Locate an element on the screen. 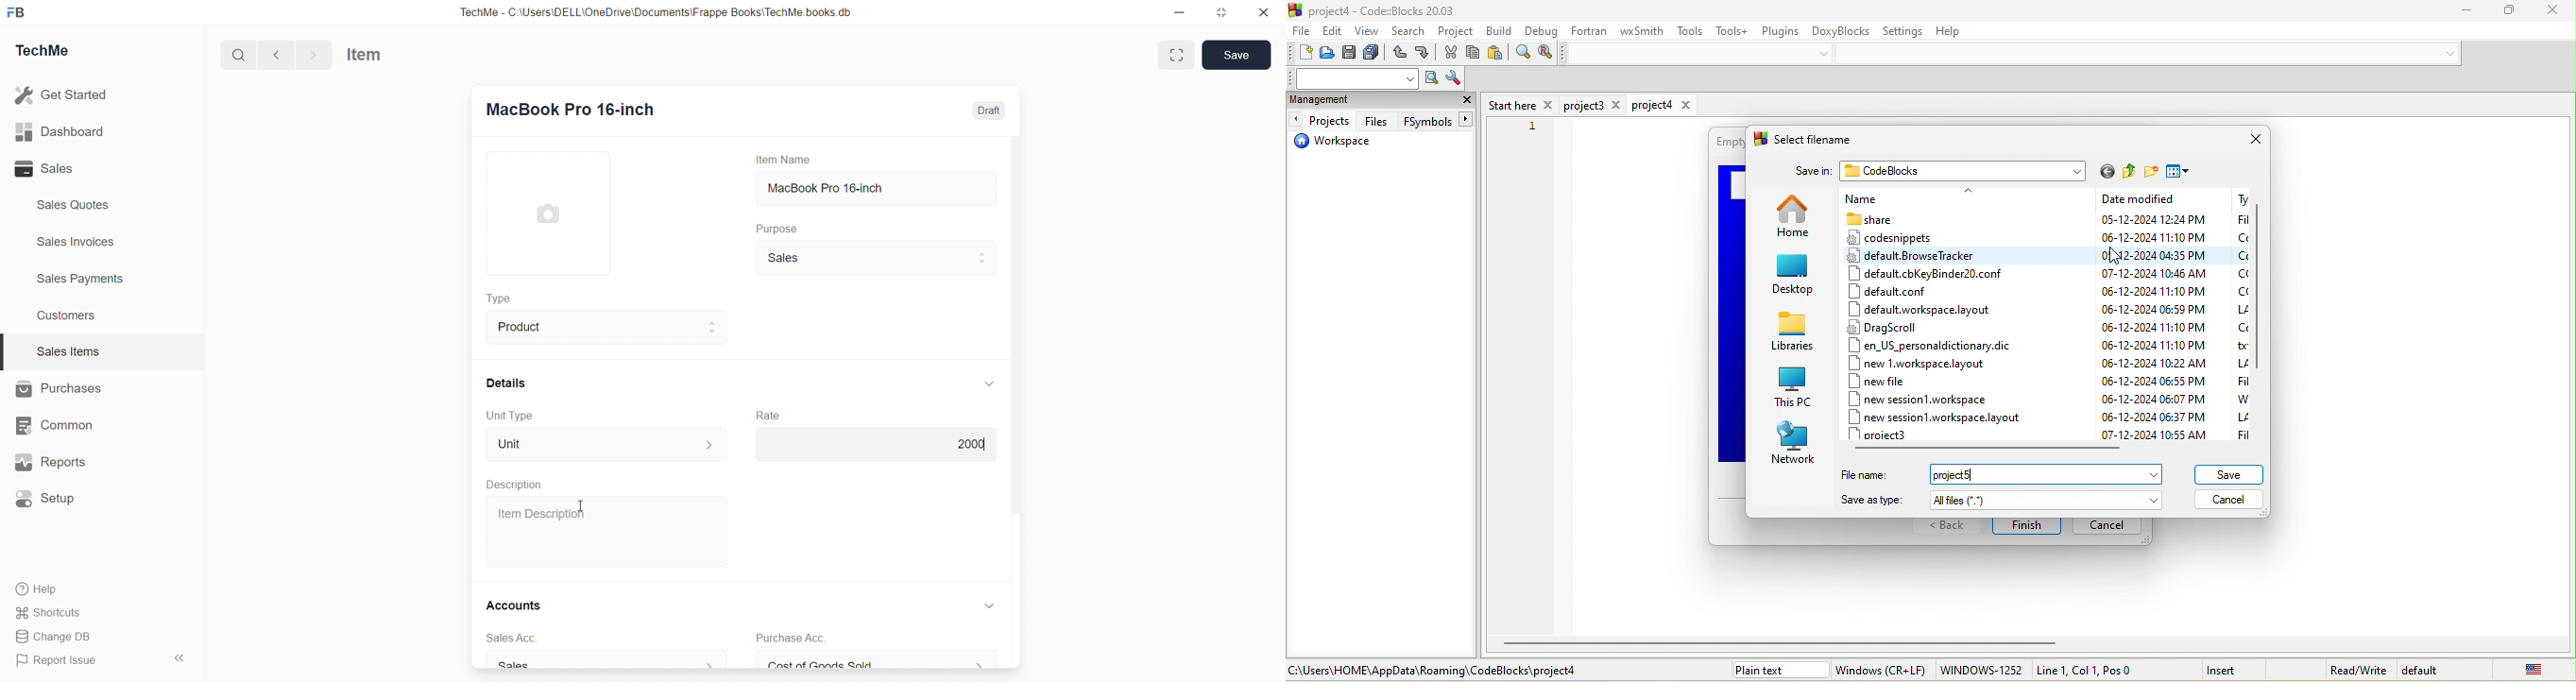  Common is located at coordinates (58, 425).